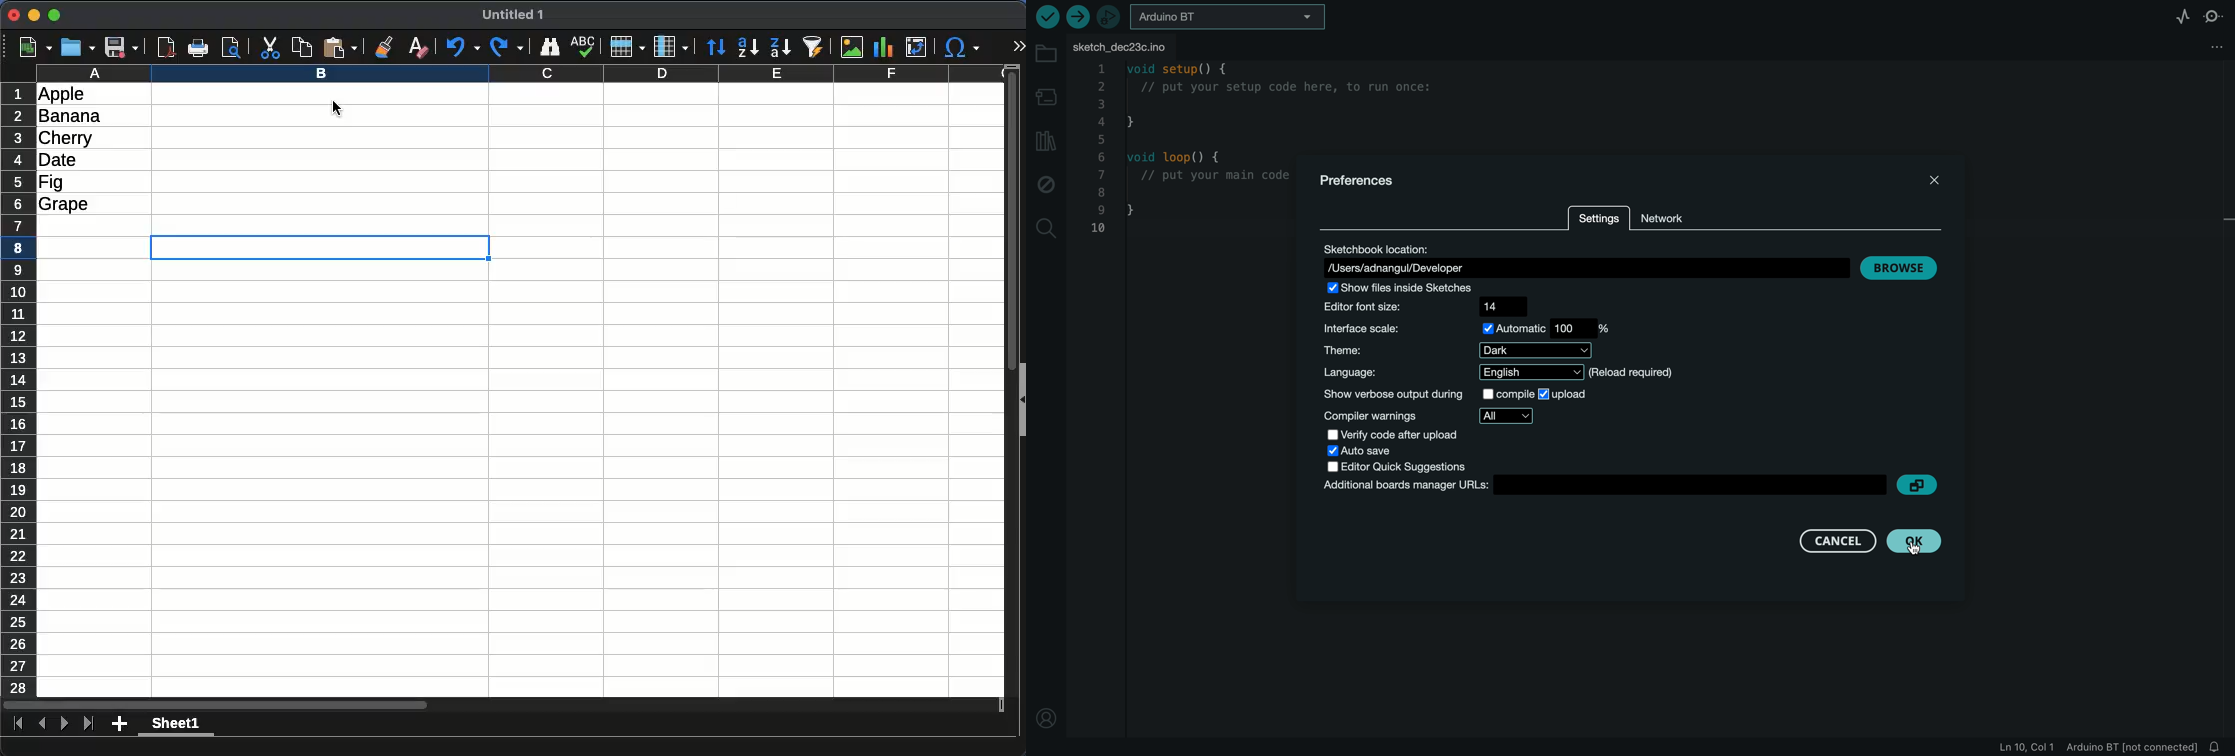 This screenshot has height=756, width=2240. I want to click on save, so click(1360, 450).